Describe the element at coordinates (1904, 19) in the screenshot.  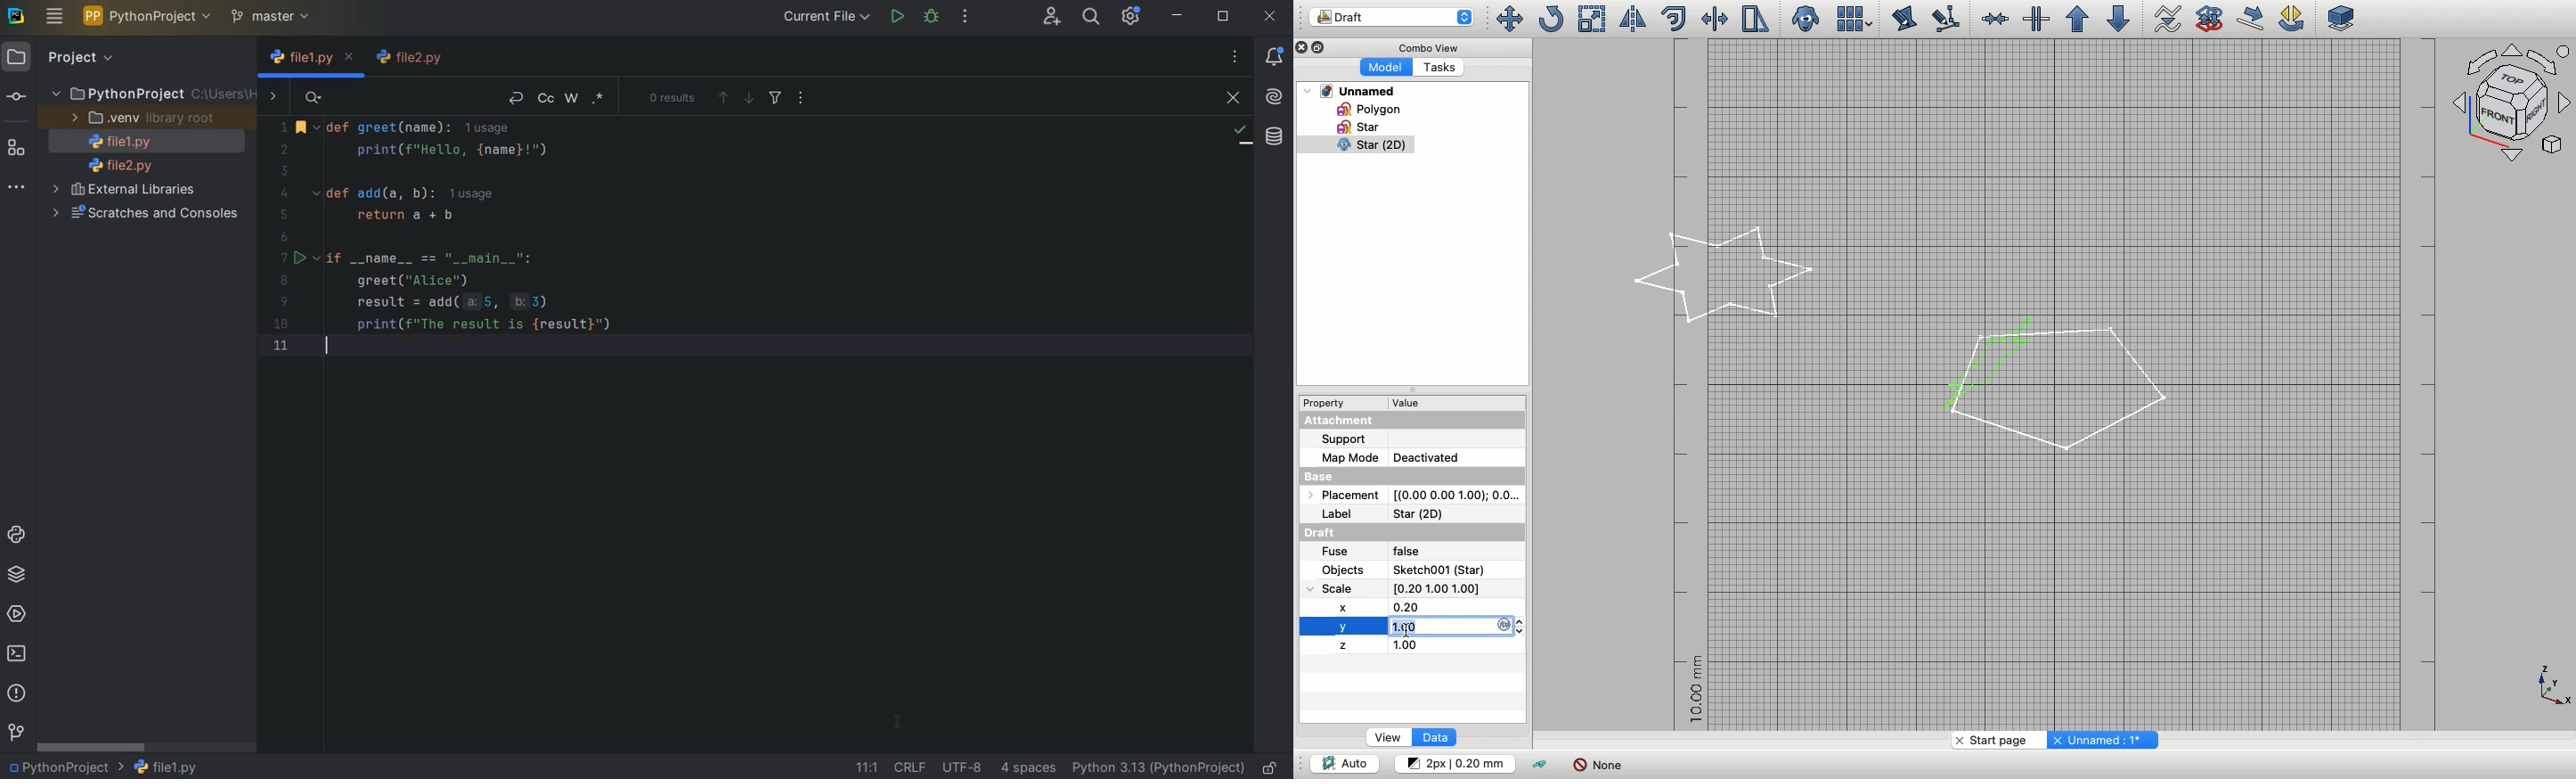
I see `Edit` at that location.